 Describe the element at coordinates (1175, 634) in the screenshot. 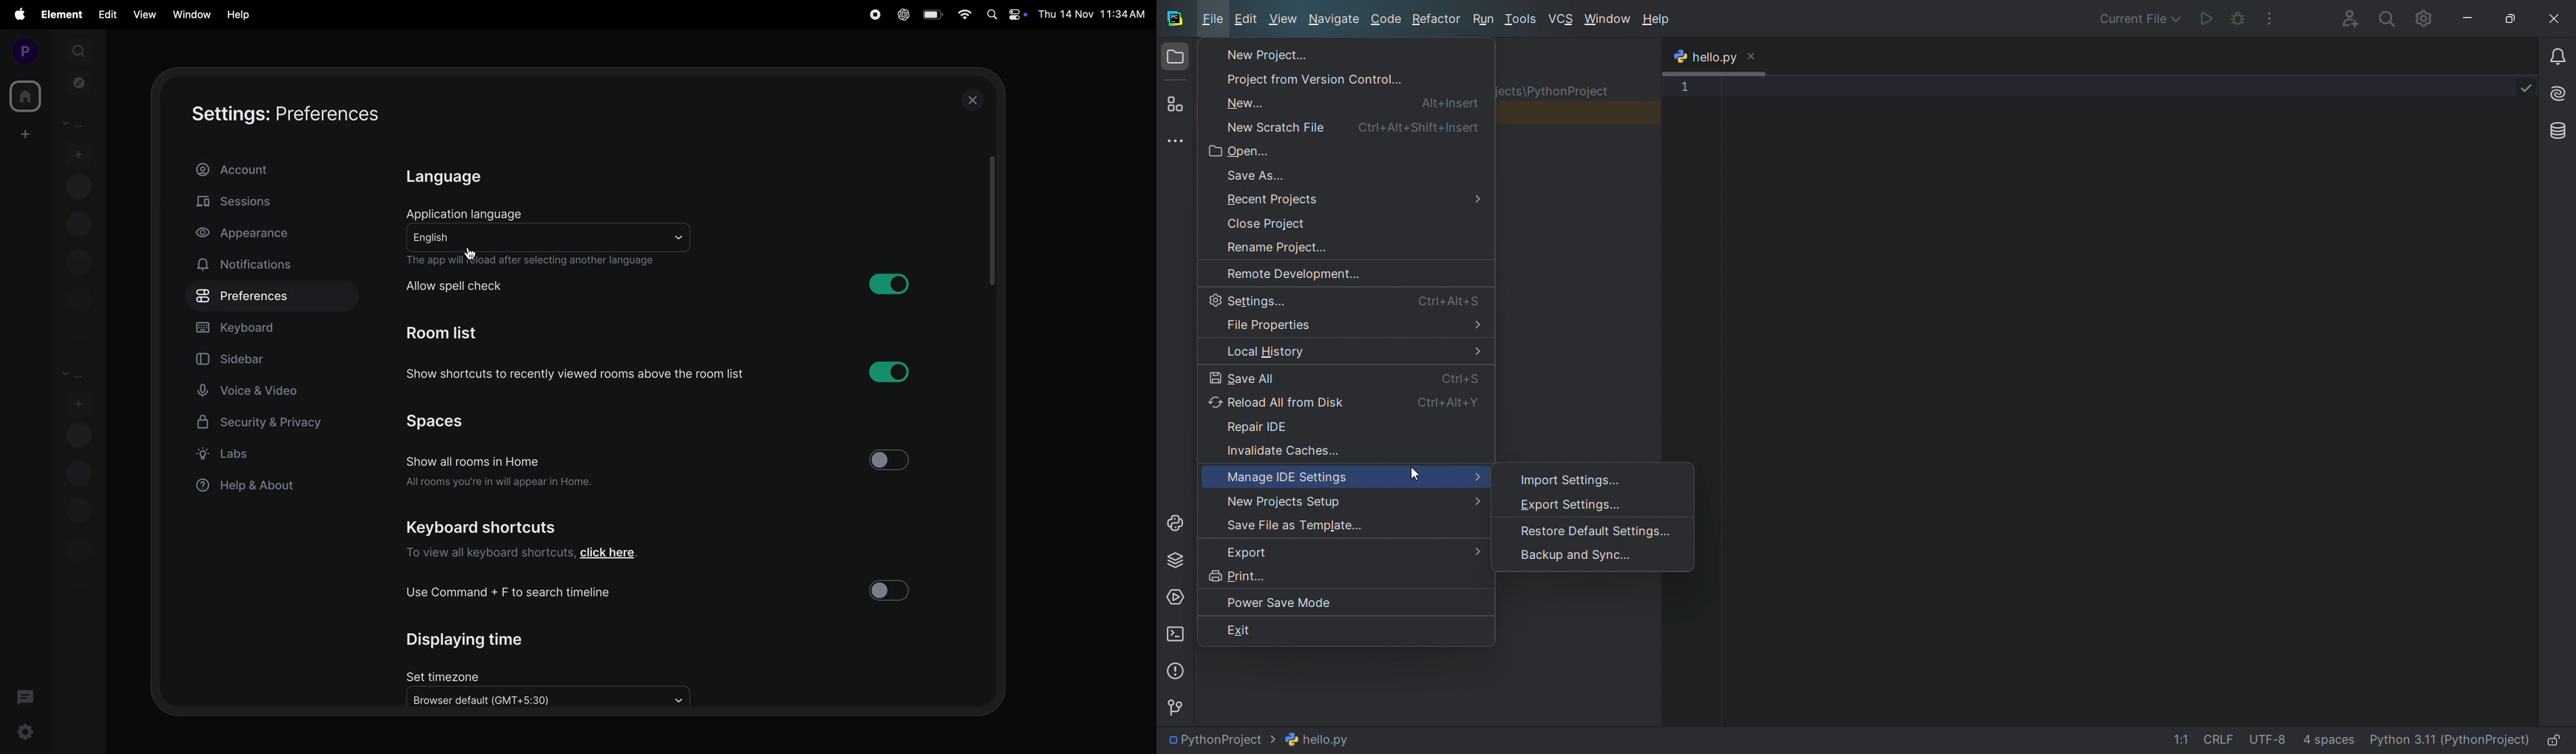

I see `terminal` at that location.